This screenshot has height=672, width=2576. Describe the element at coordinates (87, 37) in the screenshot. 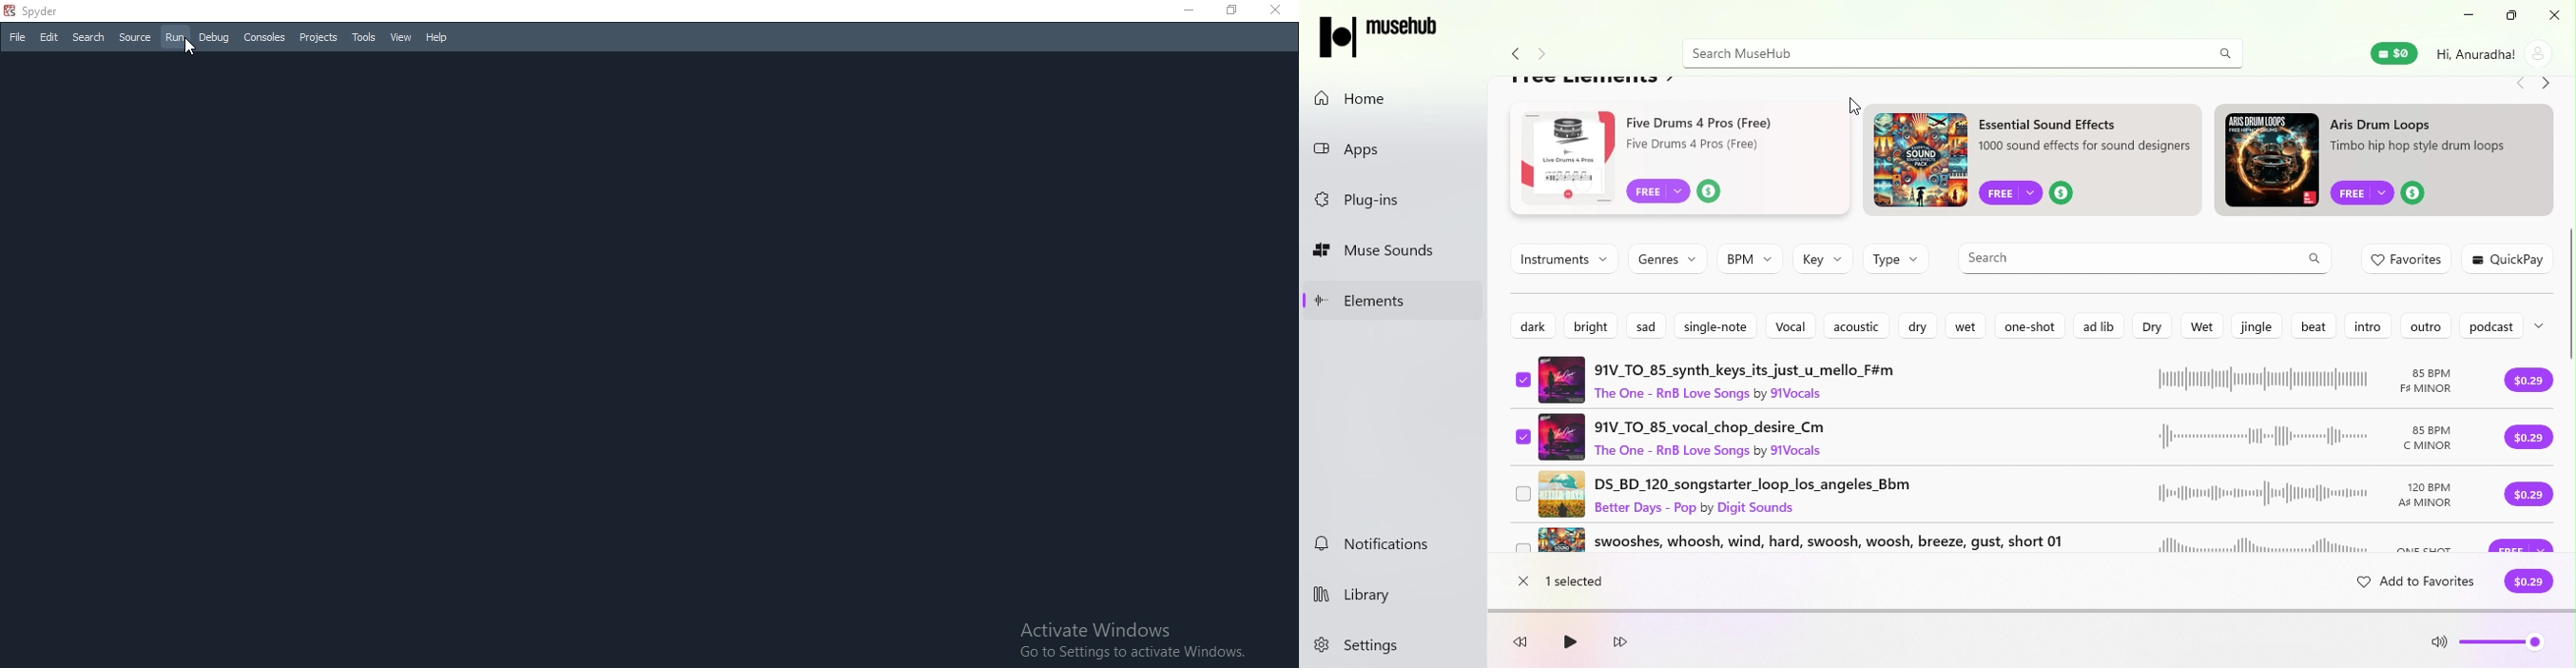

I see `Search` at that location.